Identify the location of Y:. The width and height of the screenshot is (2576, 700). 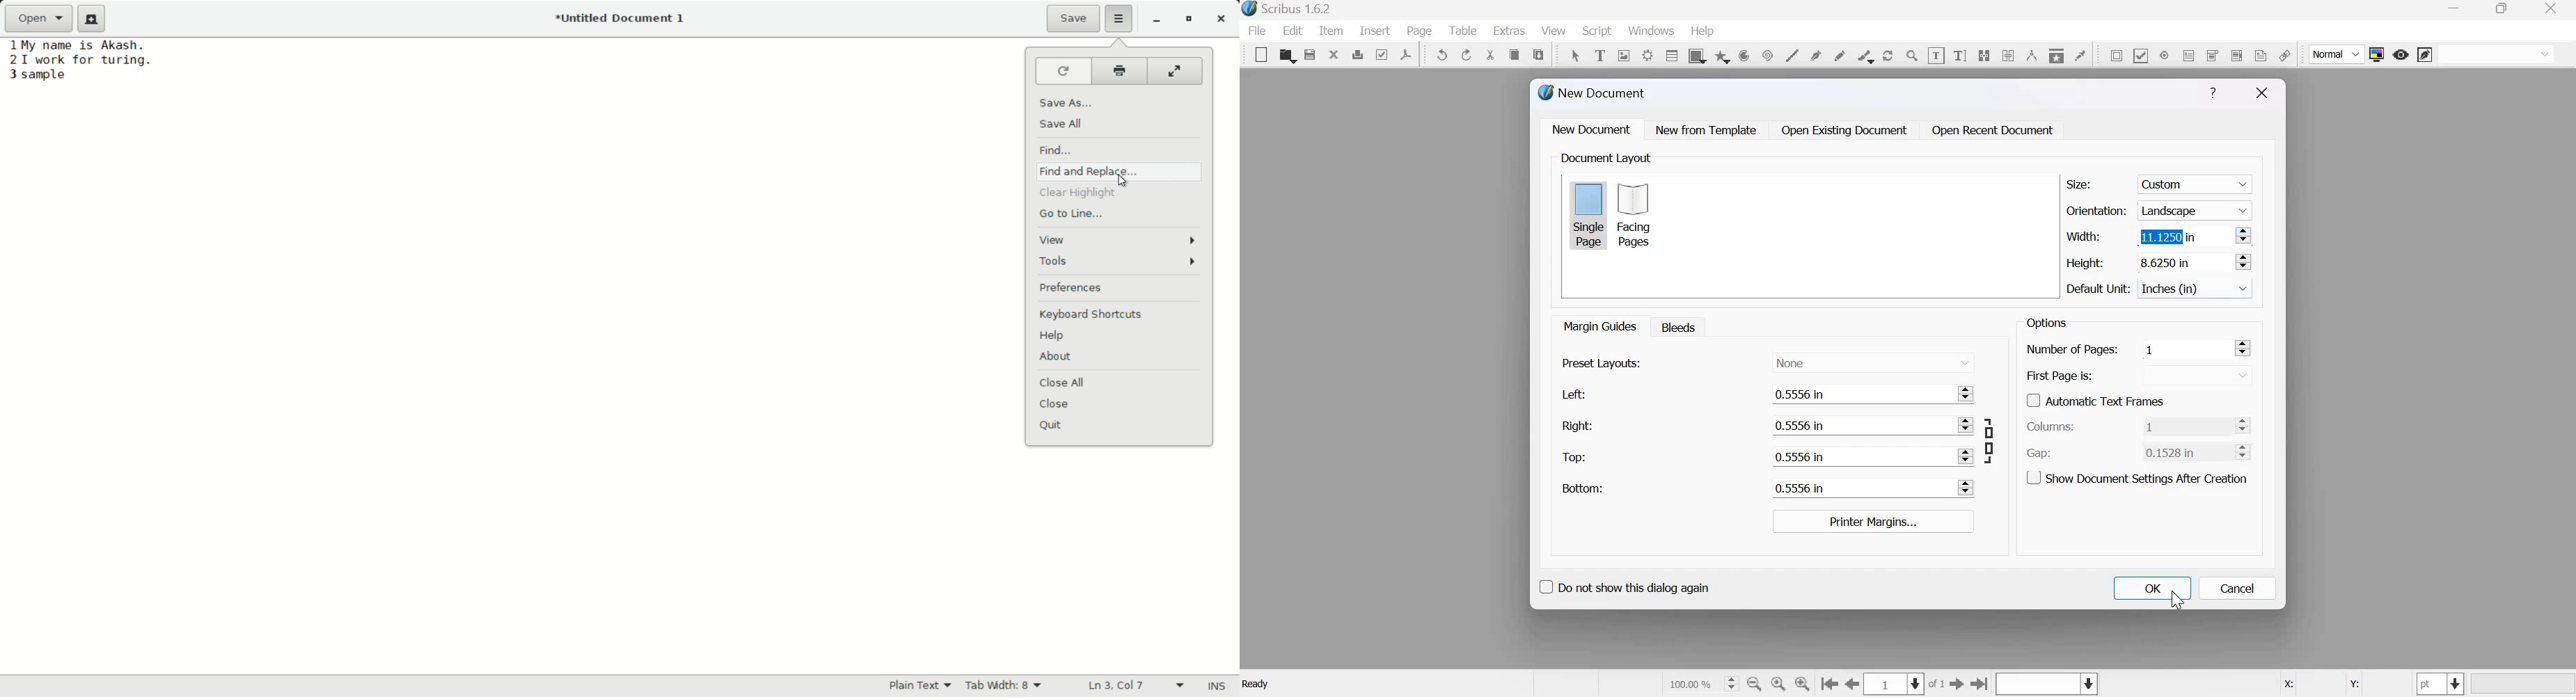
(2352, 684).